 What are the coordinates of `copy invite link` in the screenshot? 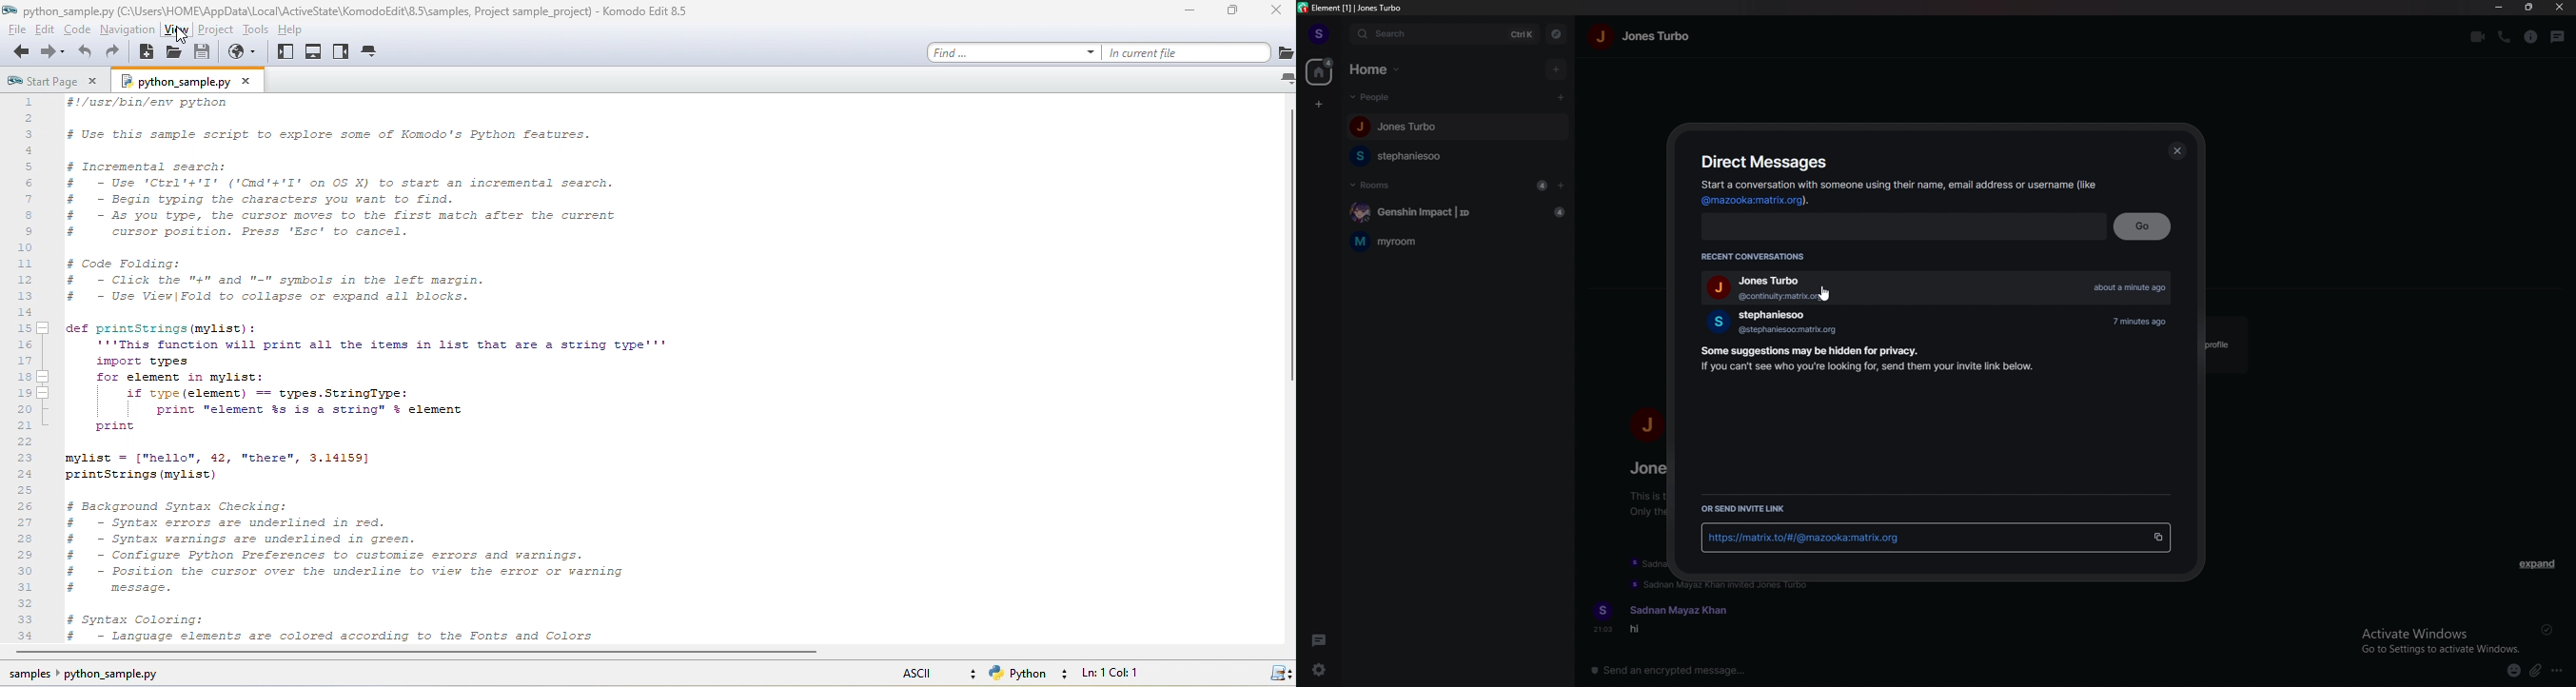 It's located at (2158, 538).